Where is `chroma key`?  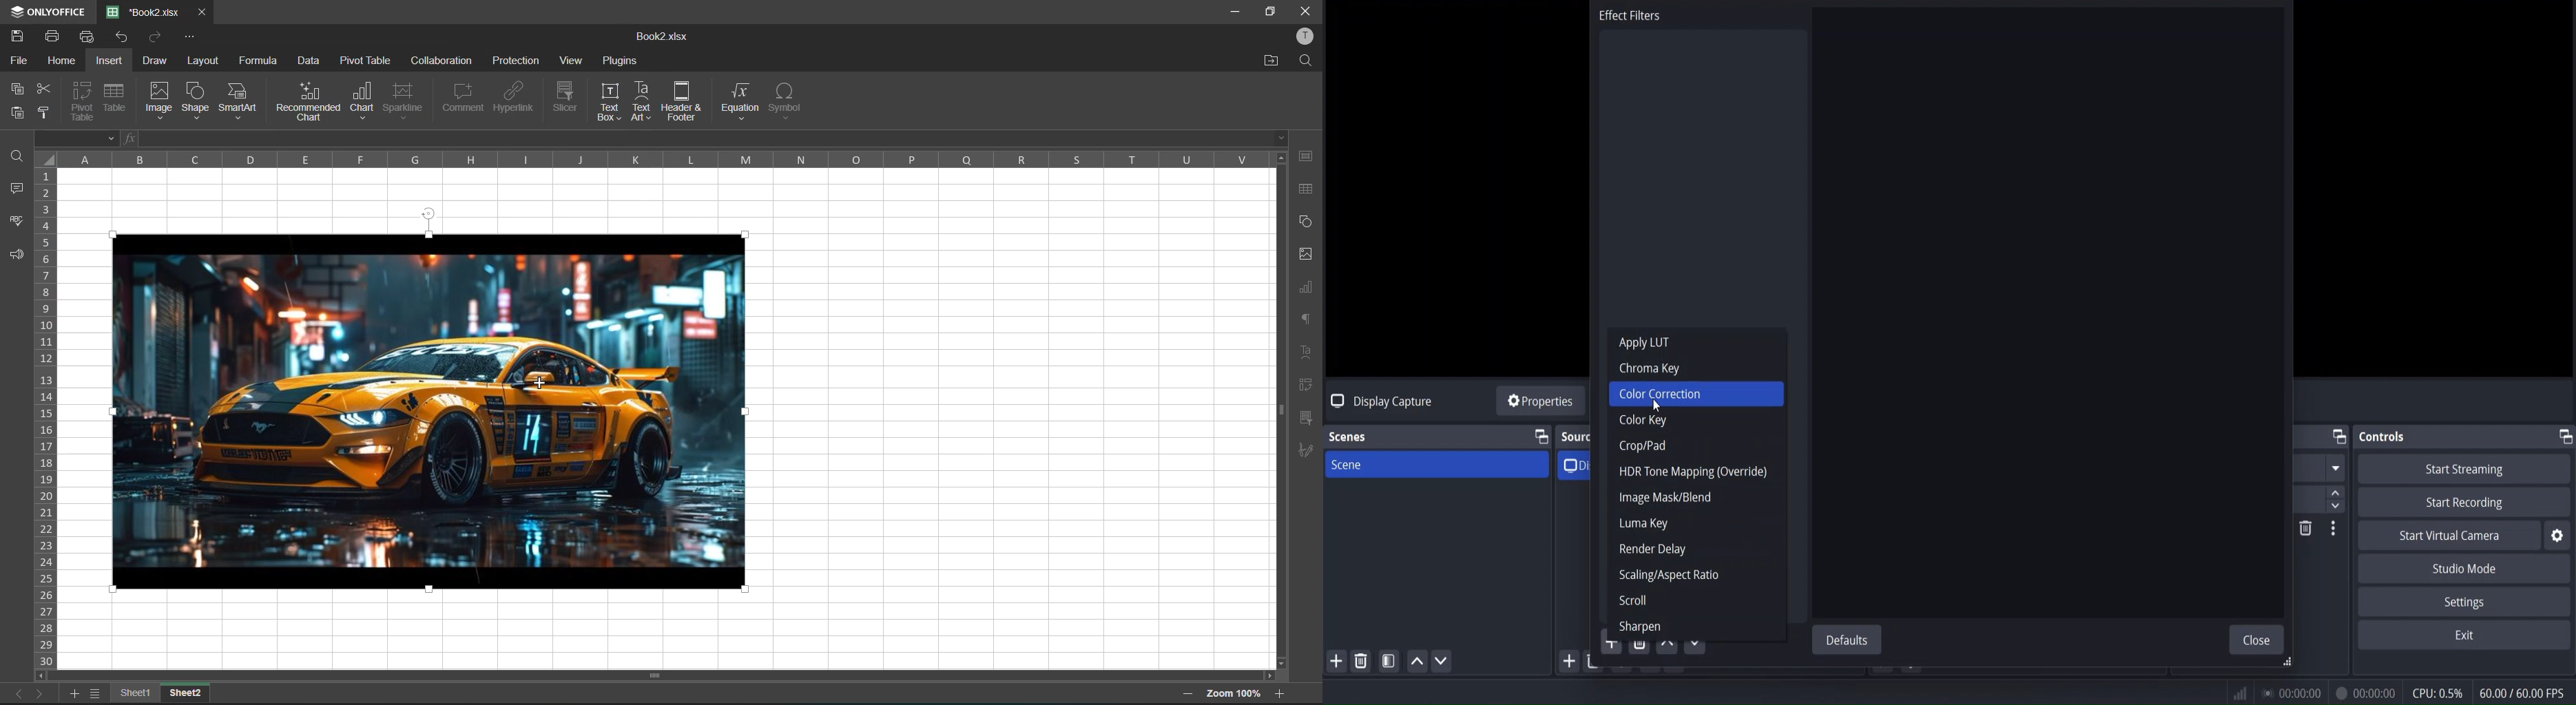
chroma key is located at coordinates (1650, 369).